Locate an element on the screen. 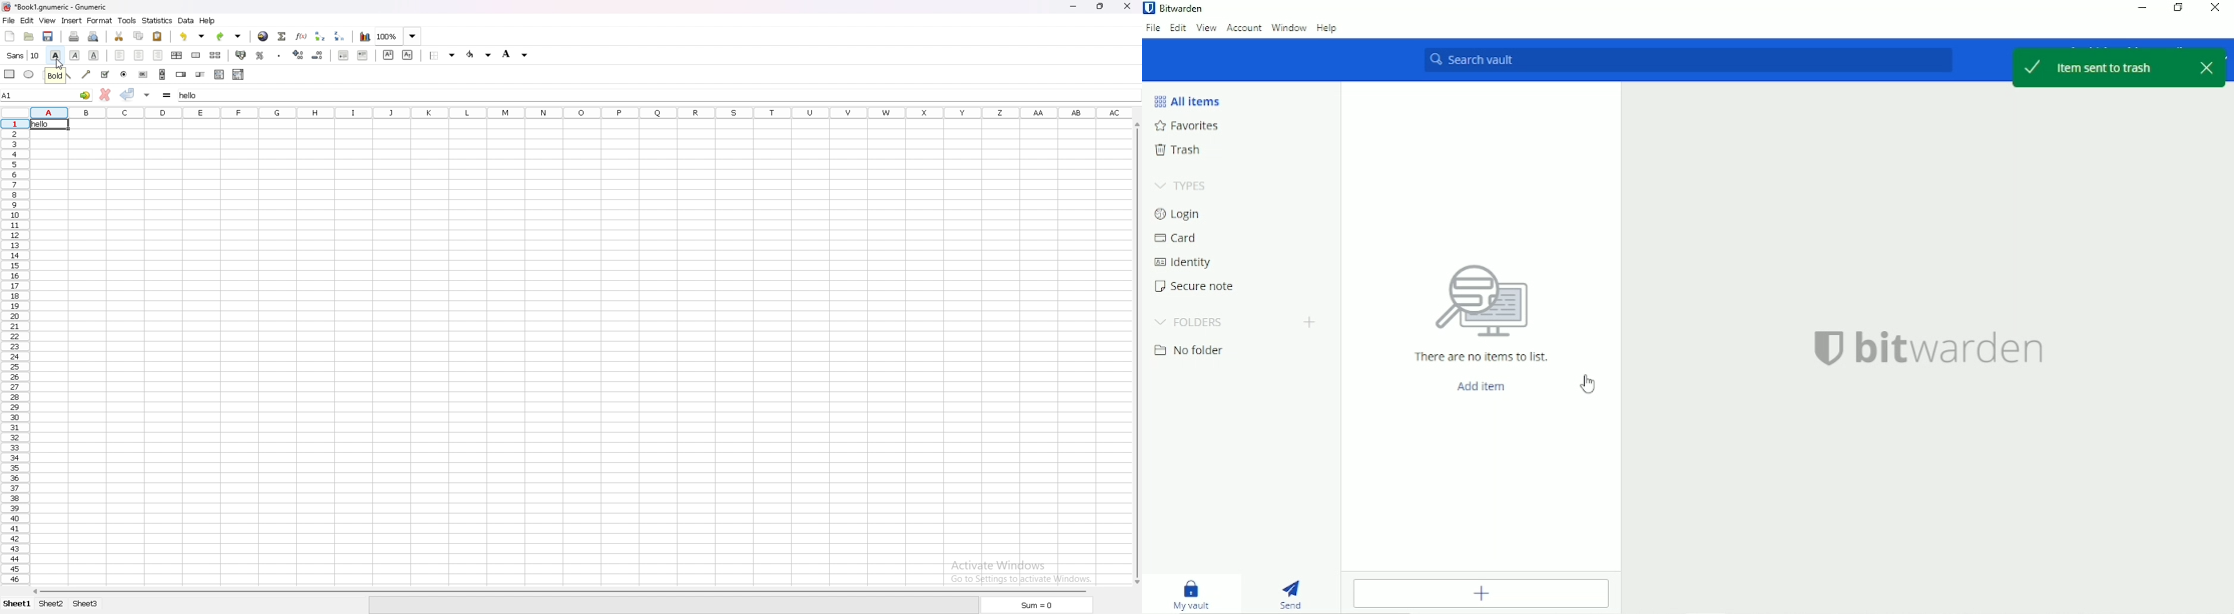 This screenshot has height=616, width=2240. close is located at coordinates (2206, 67).